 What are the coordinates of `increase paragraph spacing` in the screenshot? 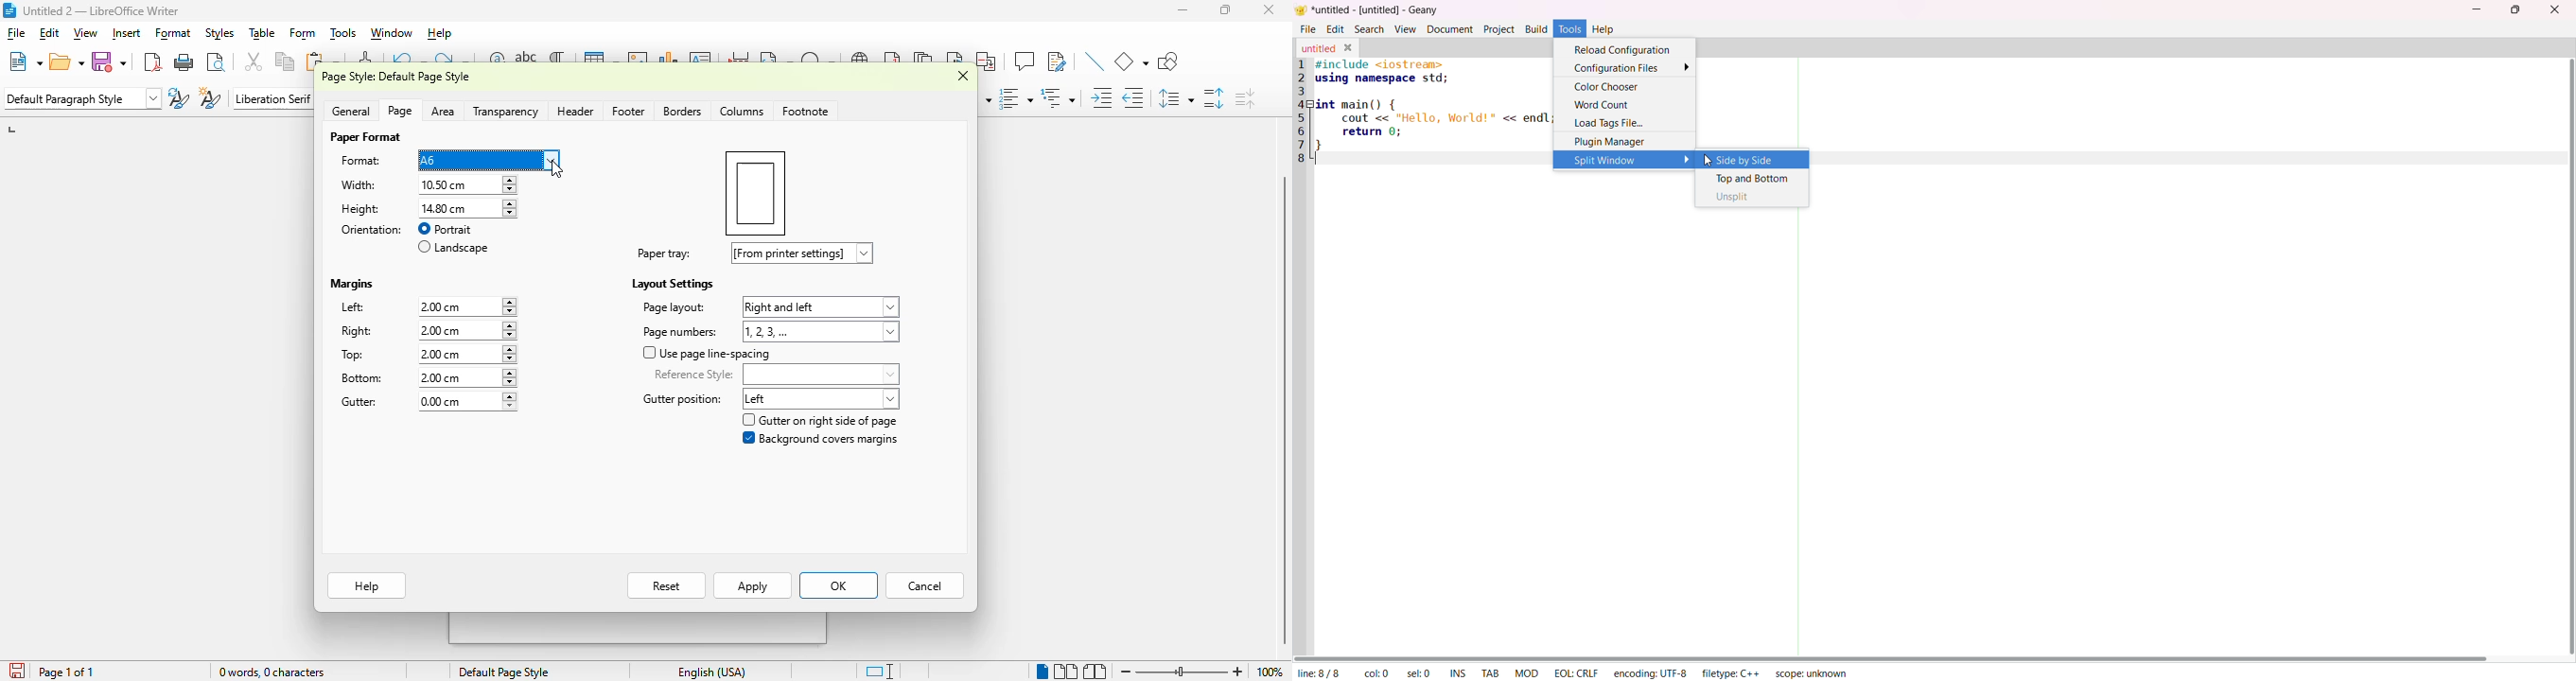 It's located at (1214, 97).